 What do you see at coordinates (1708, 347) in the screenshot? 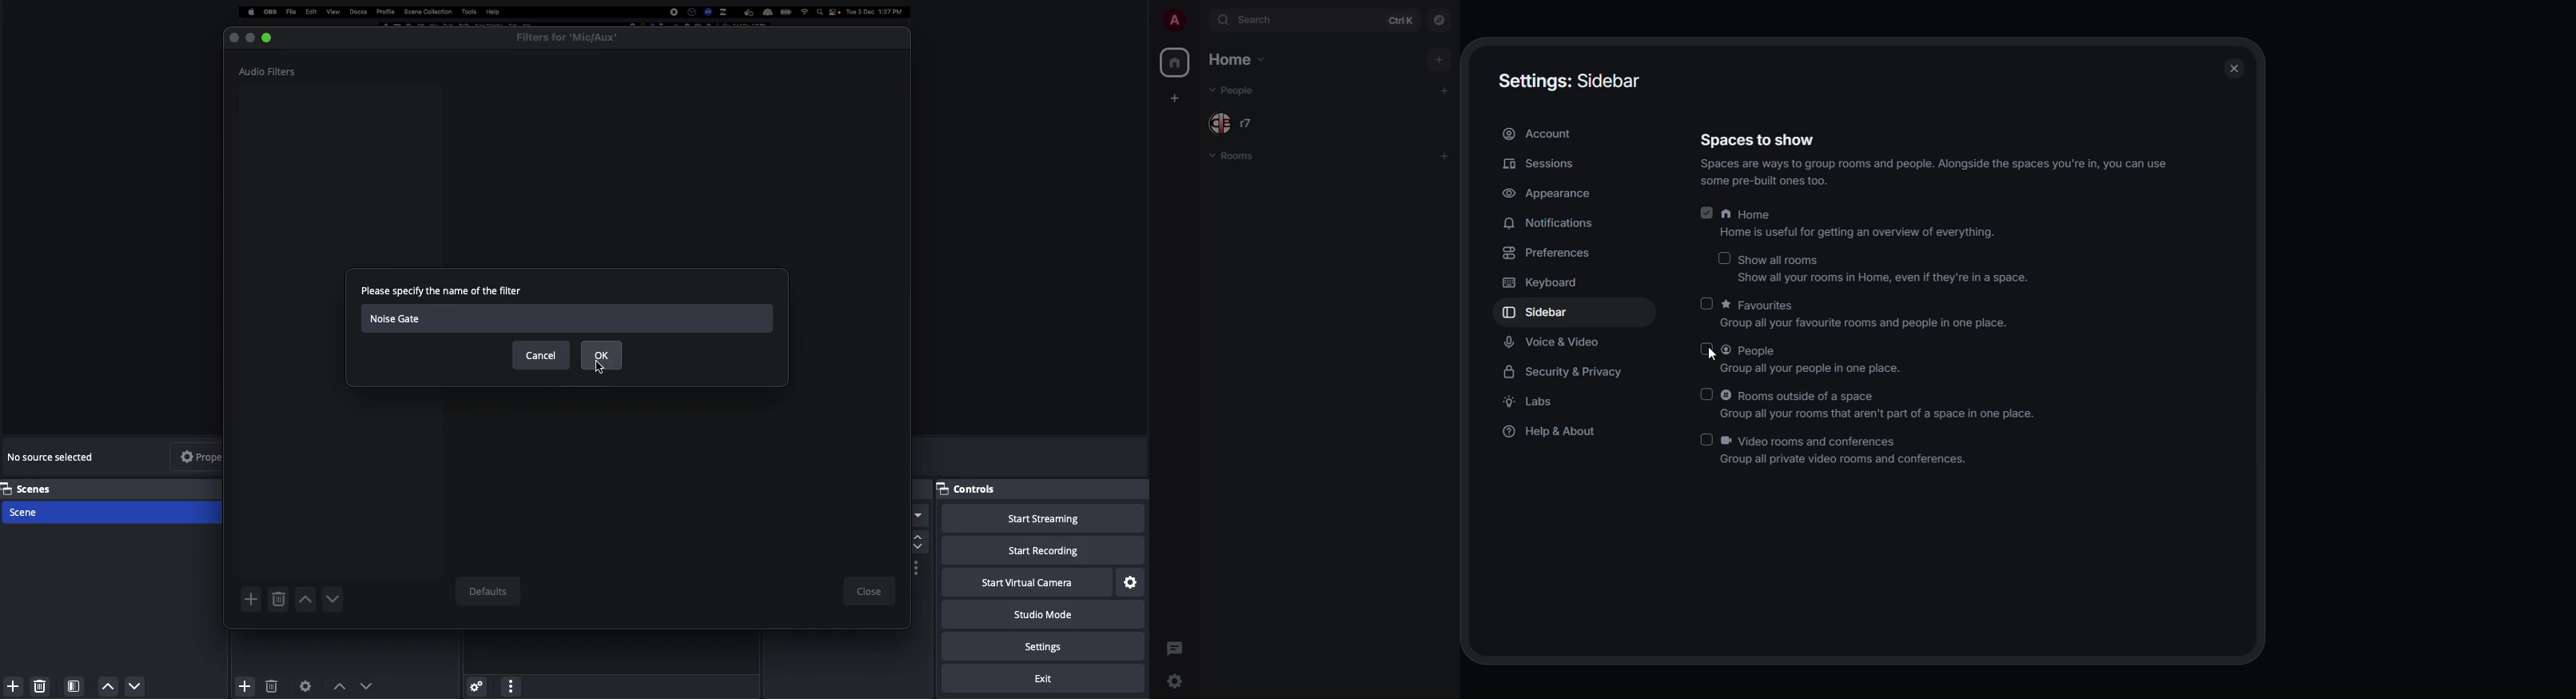
I see `click to enable` at bounding box center [1708, 347].